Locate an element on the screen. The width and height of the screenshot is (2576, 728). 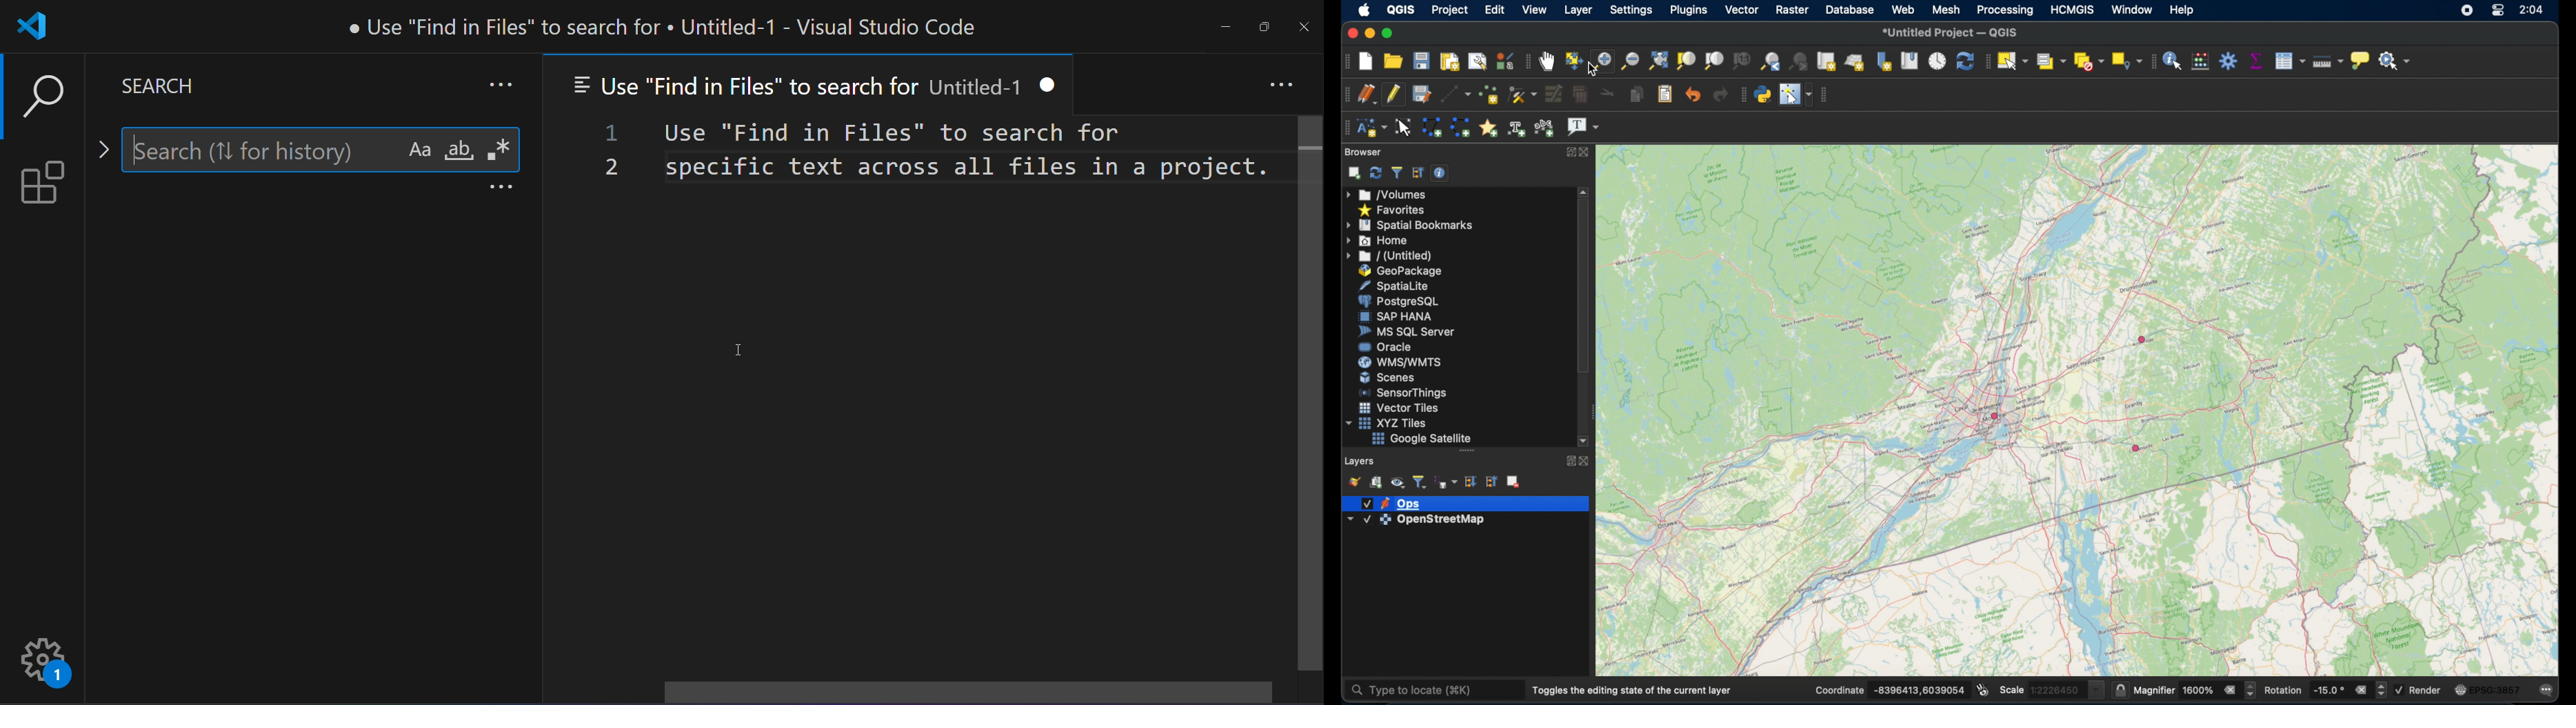
database is located at coordinates (1851, 10).